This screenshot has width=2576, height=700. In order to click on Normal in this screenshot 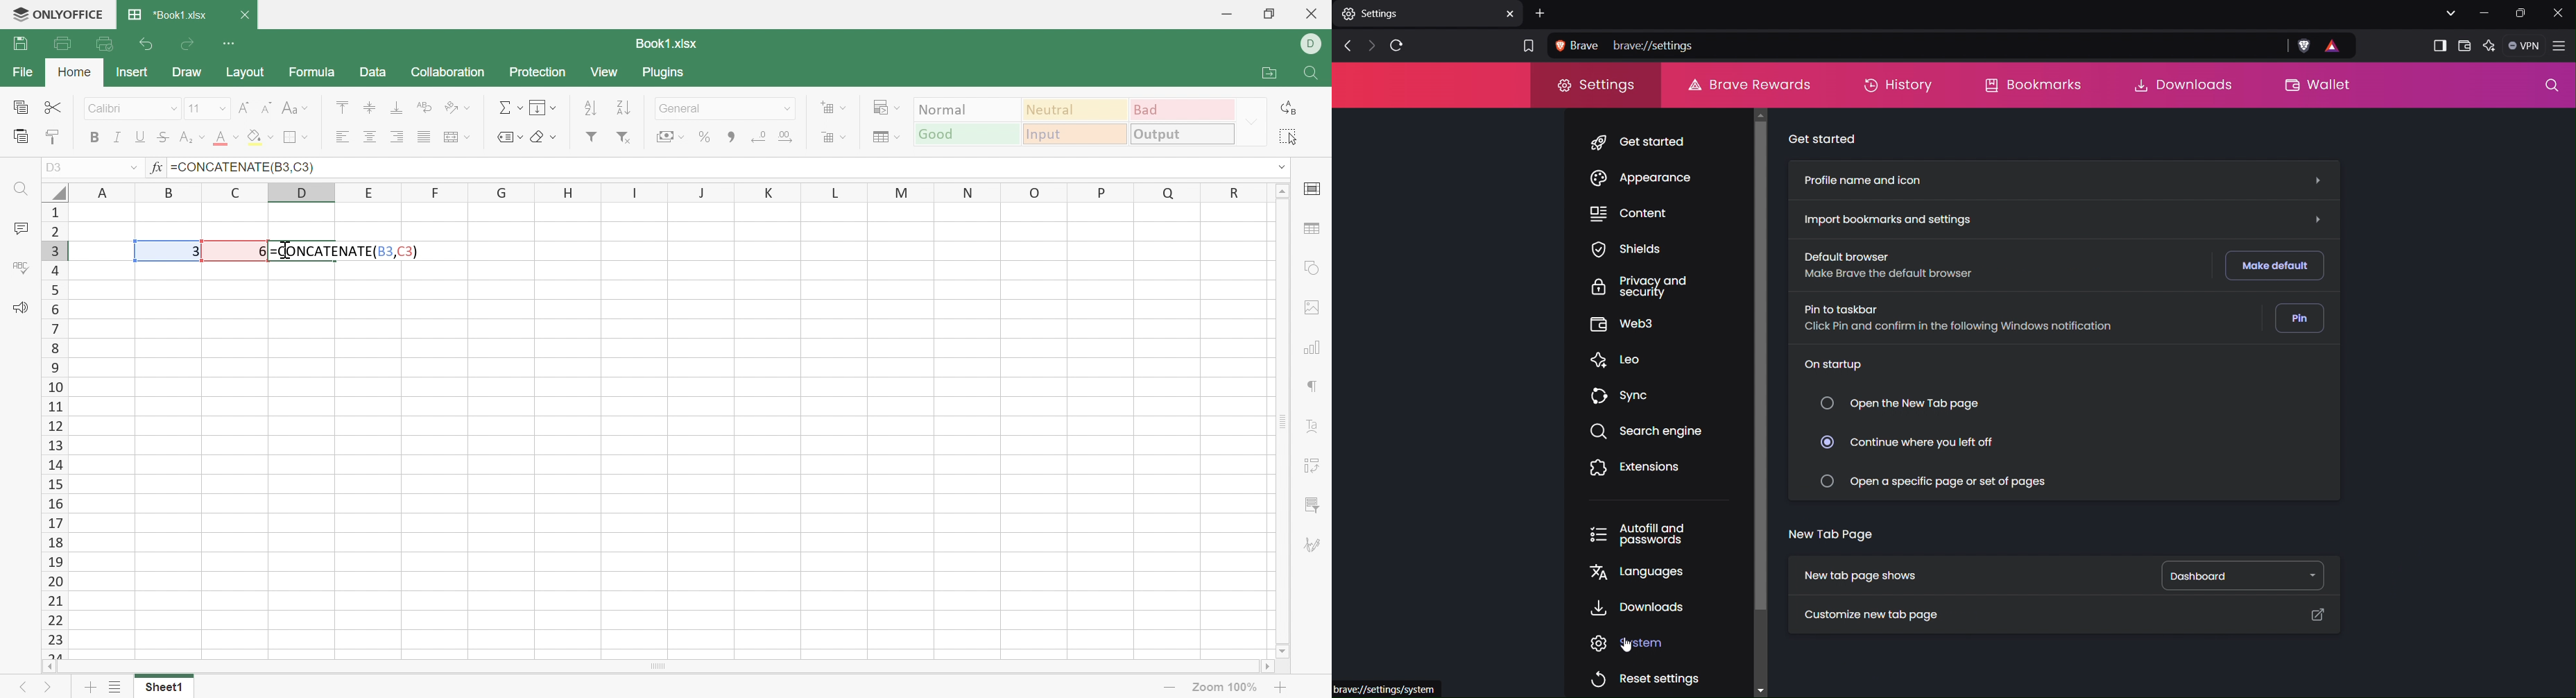, I will do `click(968, 111)`.